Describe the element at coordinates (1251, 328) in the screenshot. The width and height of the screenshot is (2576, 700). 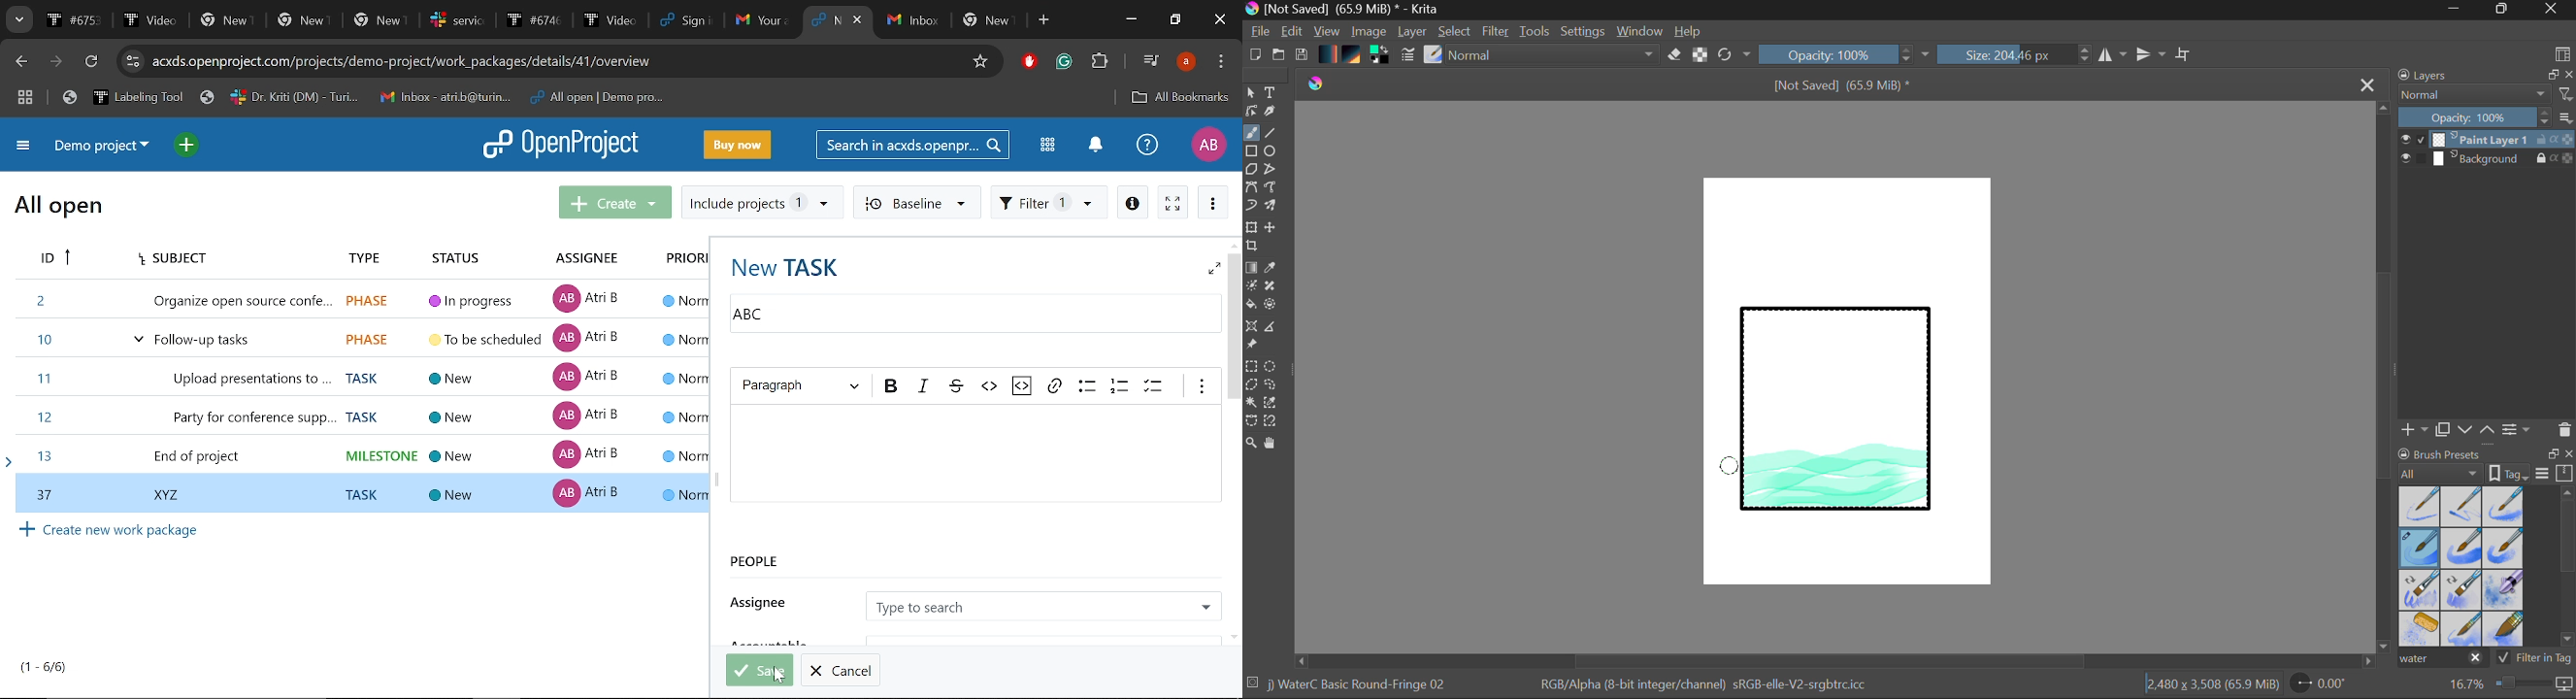
I see `Smart Assistant` at that location.